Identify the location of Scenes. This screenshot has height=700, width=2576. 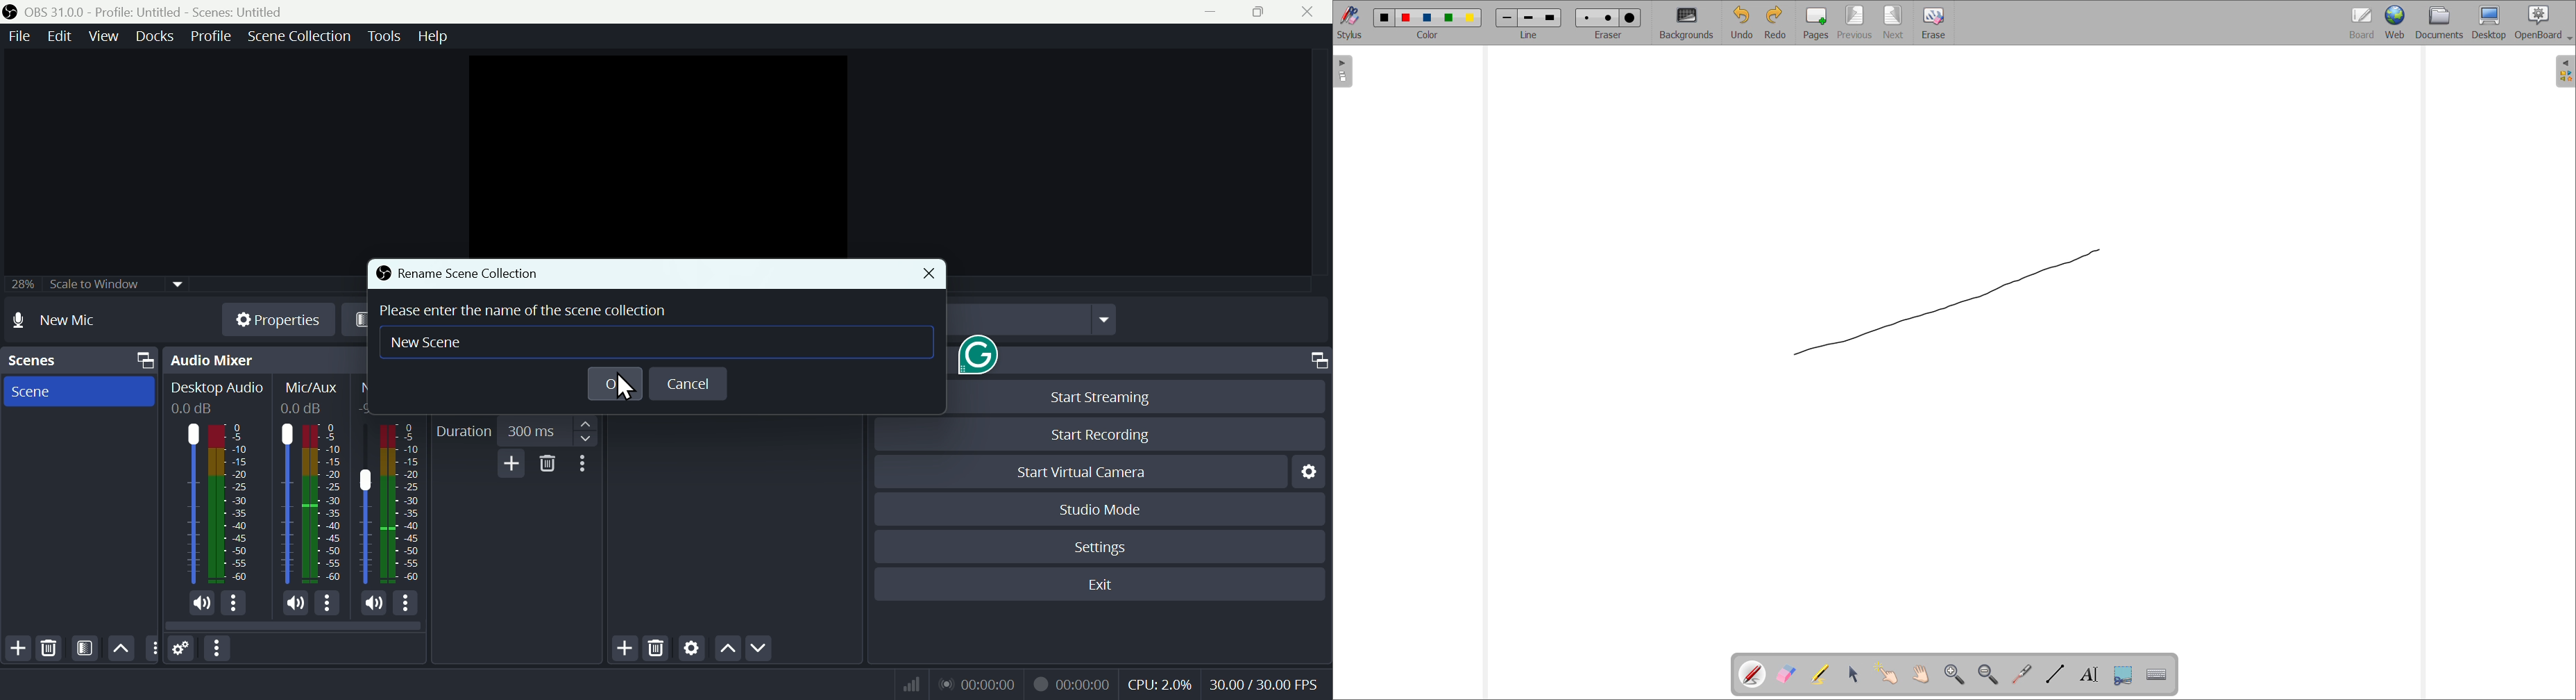
(78, 360).